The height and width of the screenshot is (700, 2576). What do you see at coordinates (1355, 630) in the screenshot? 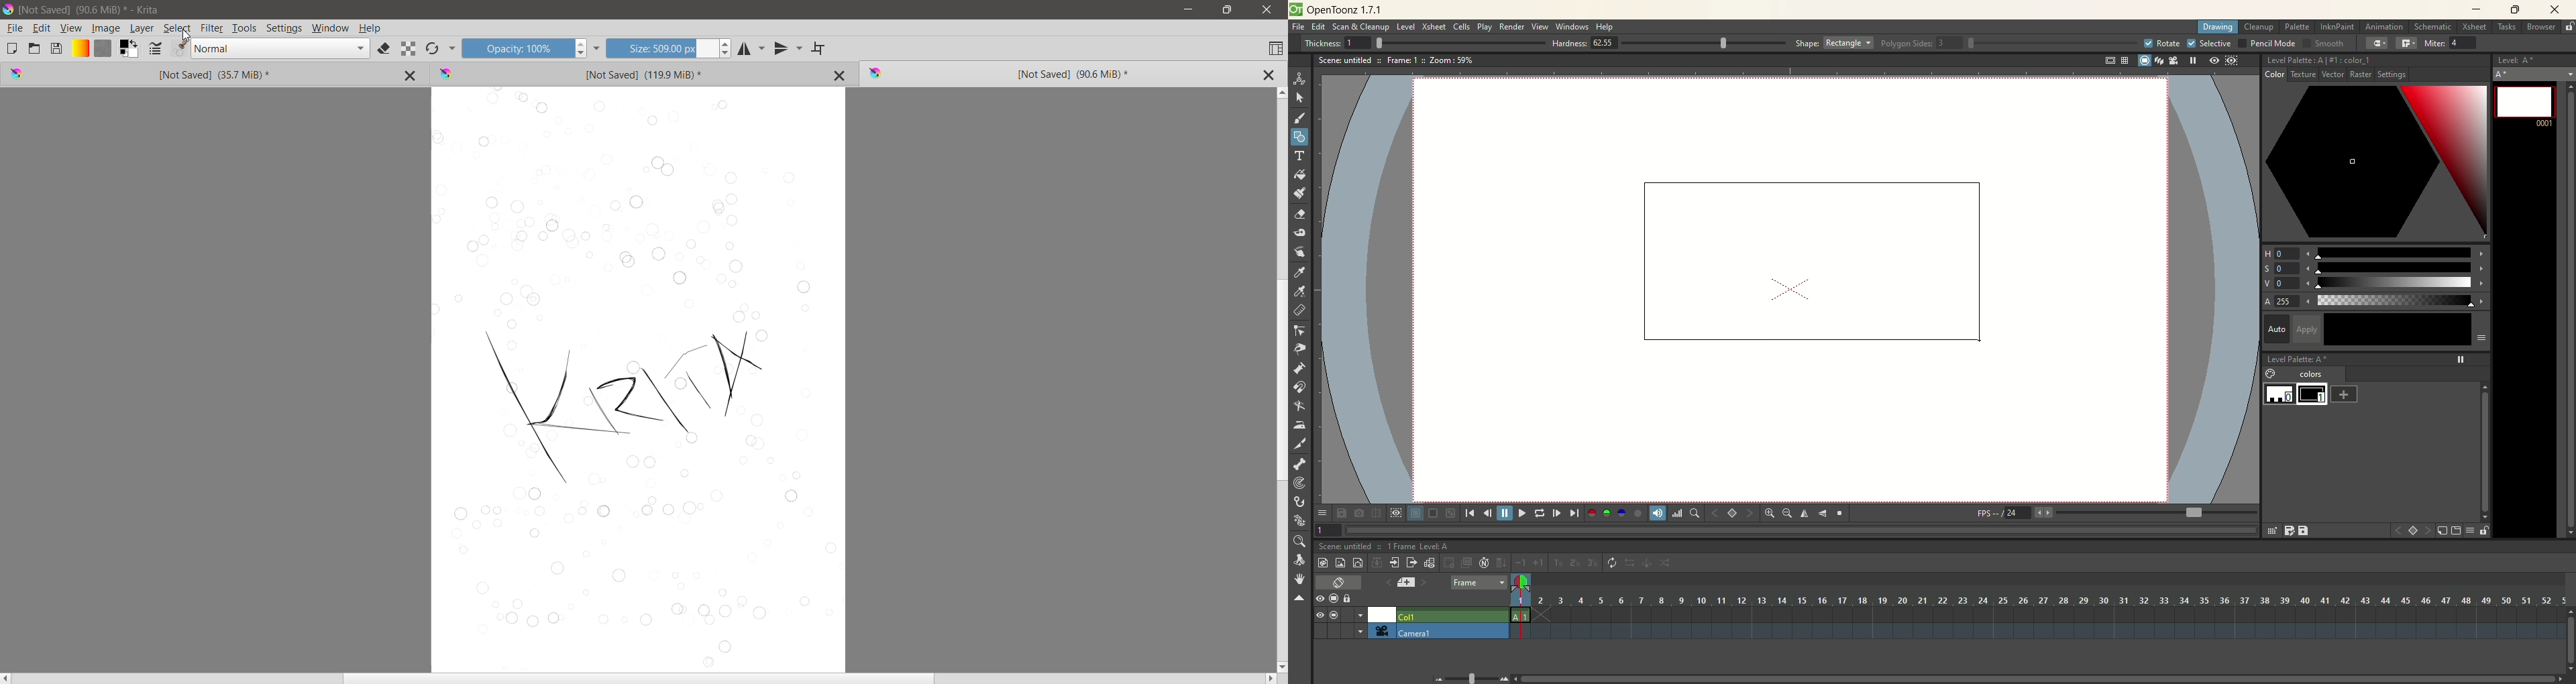
I see `camera1` at bounding box center [1355, 630].